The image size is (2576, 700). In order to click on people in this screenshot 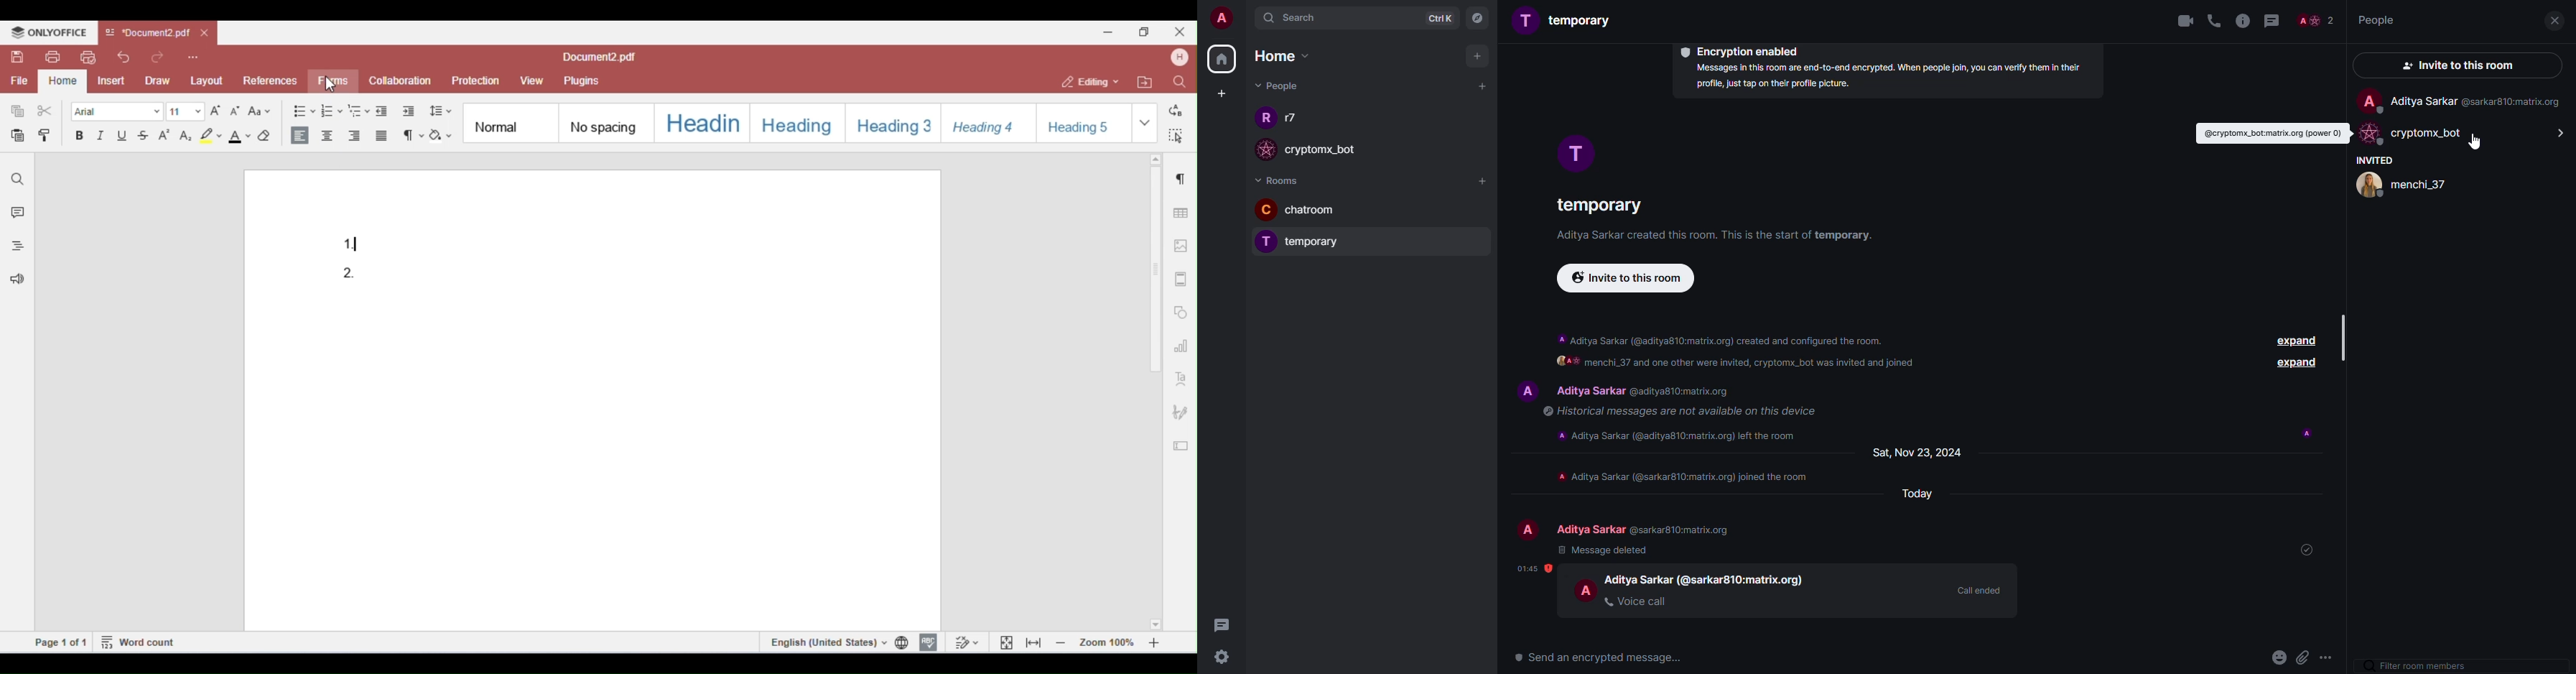, I will do `click(2316, 20)`.